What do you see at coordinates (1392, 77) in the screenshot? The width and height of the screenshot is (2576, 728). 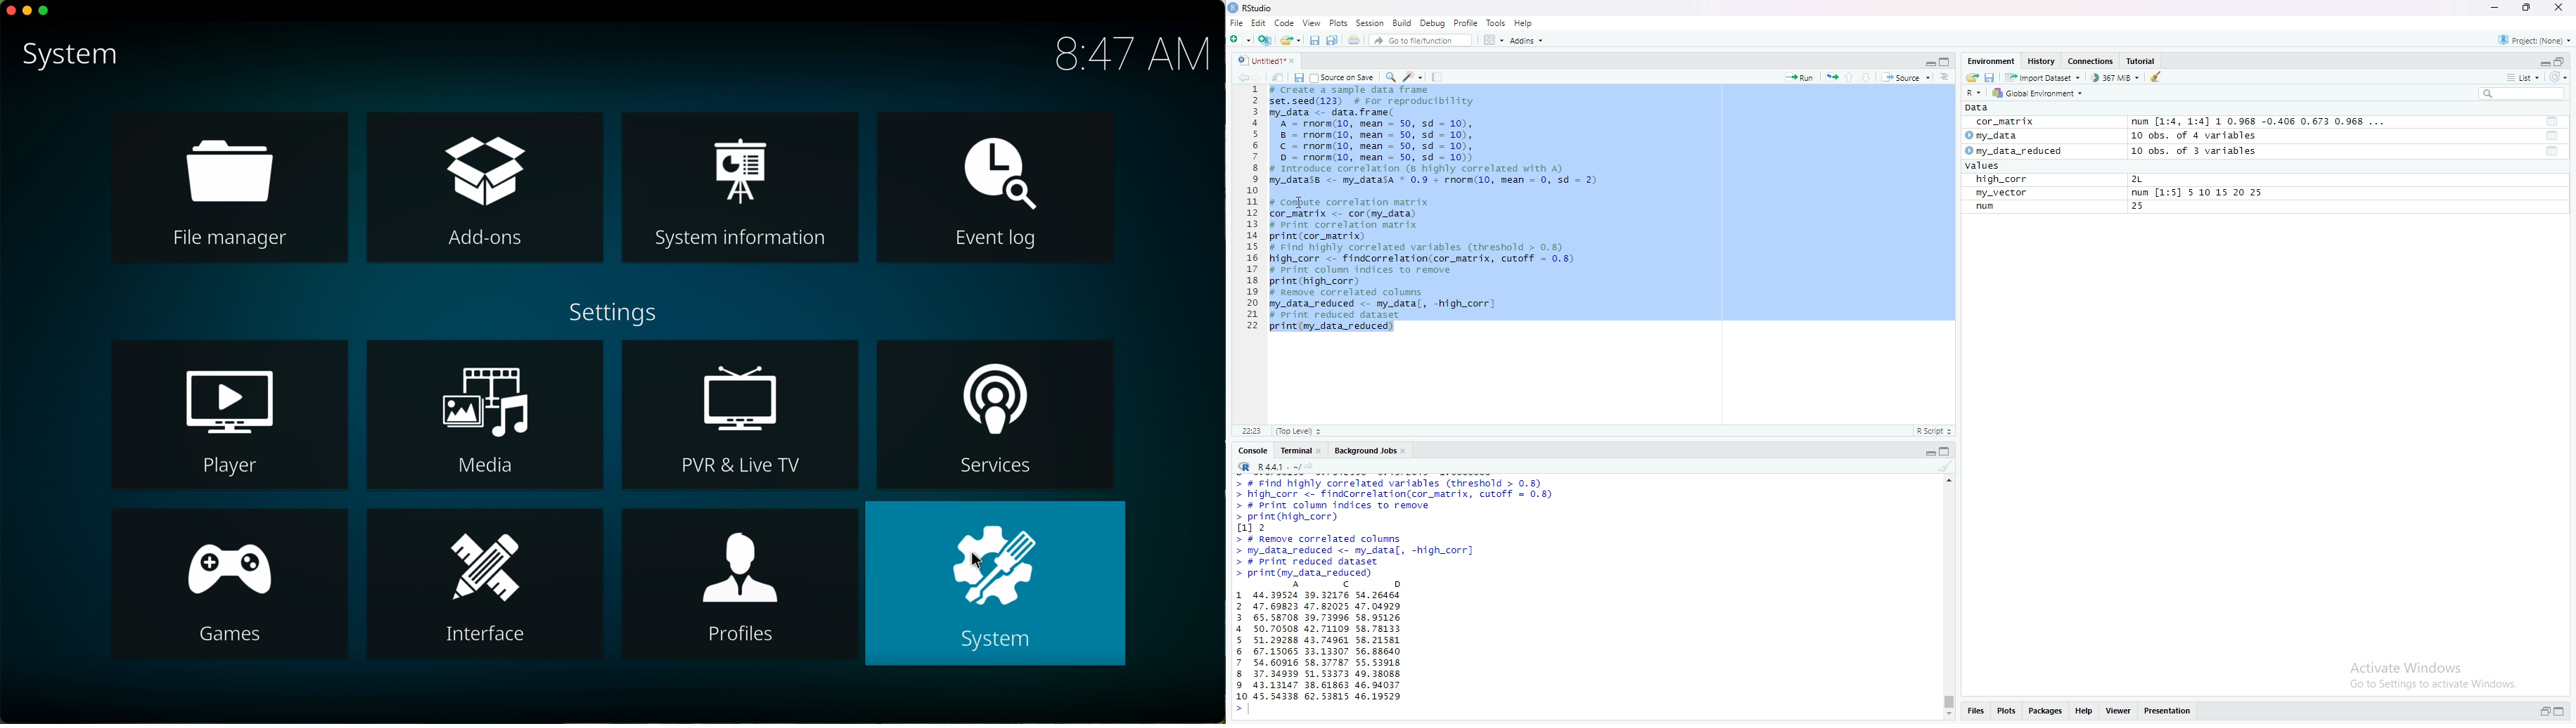 I see `search` at bounding box center [1392, 77].